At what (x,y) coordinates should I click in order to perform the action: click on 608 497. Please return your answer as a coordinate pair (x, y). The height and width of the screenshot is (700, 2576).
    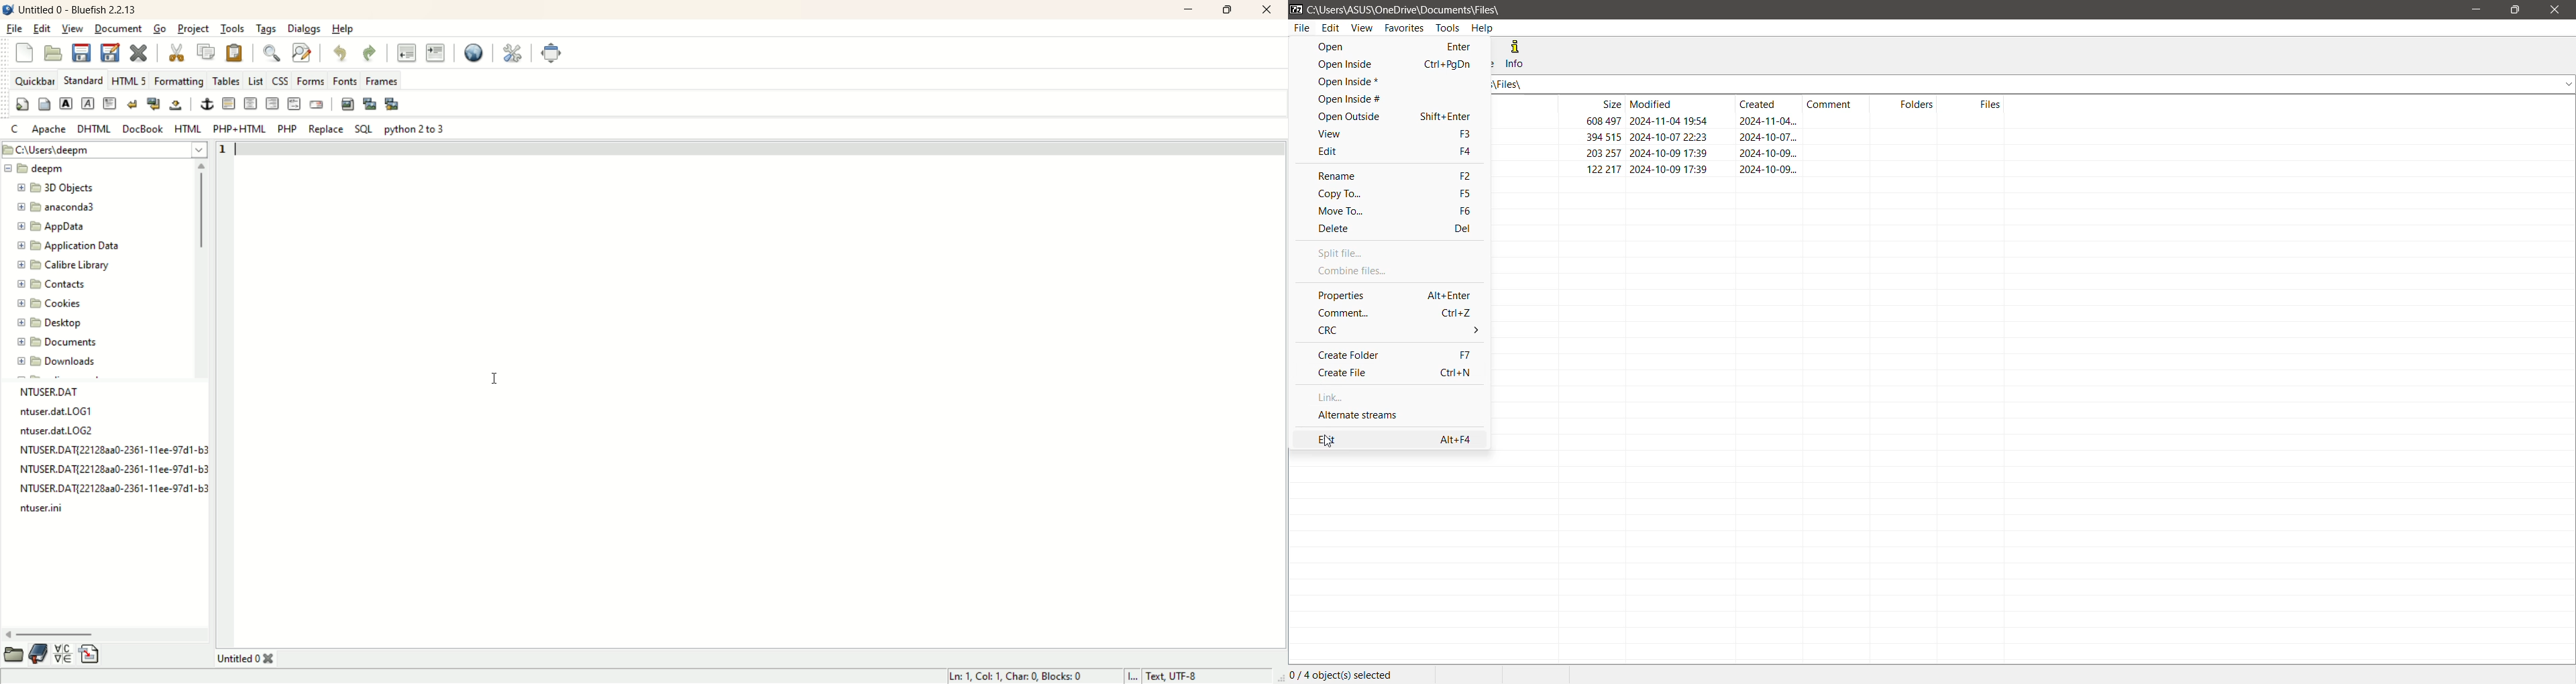
    Looking at the image, I should click on (1599, 121).